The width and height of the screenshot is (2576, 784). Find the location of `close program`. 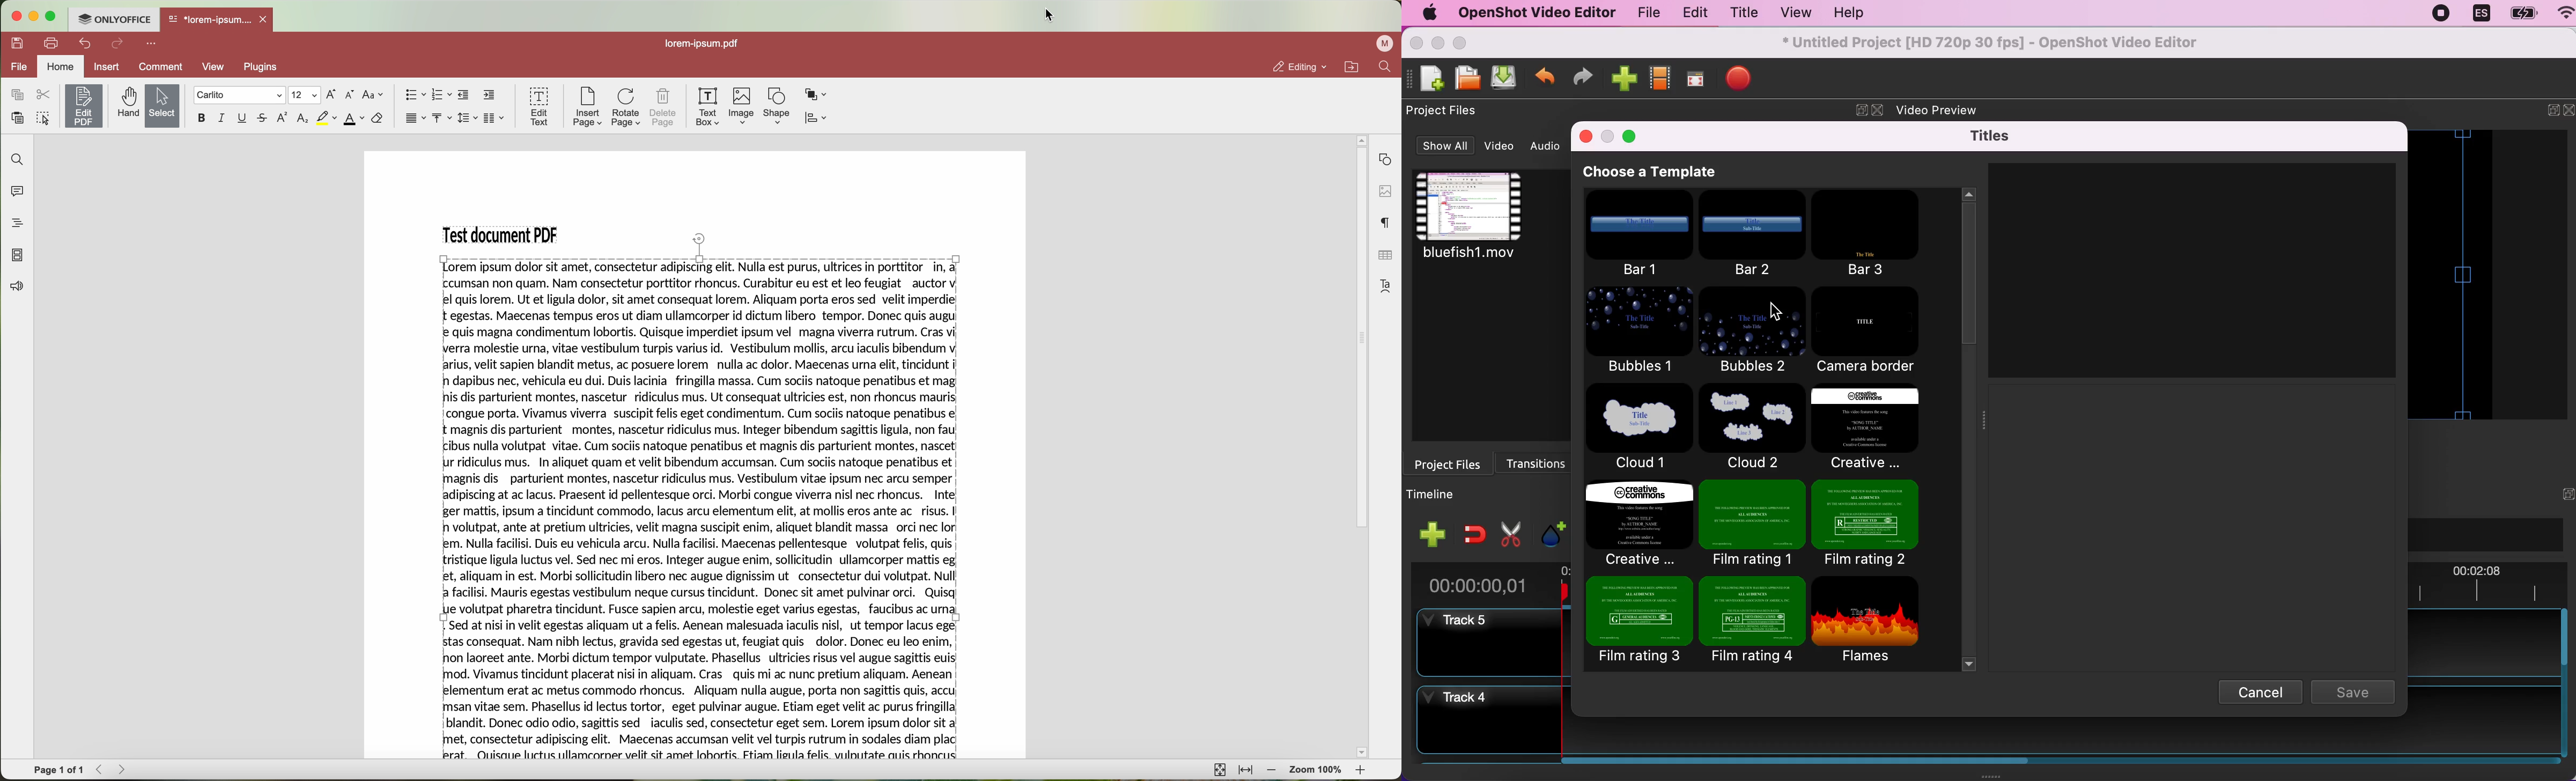

close program is located at coordinates (15, 15).